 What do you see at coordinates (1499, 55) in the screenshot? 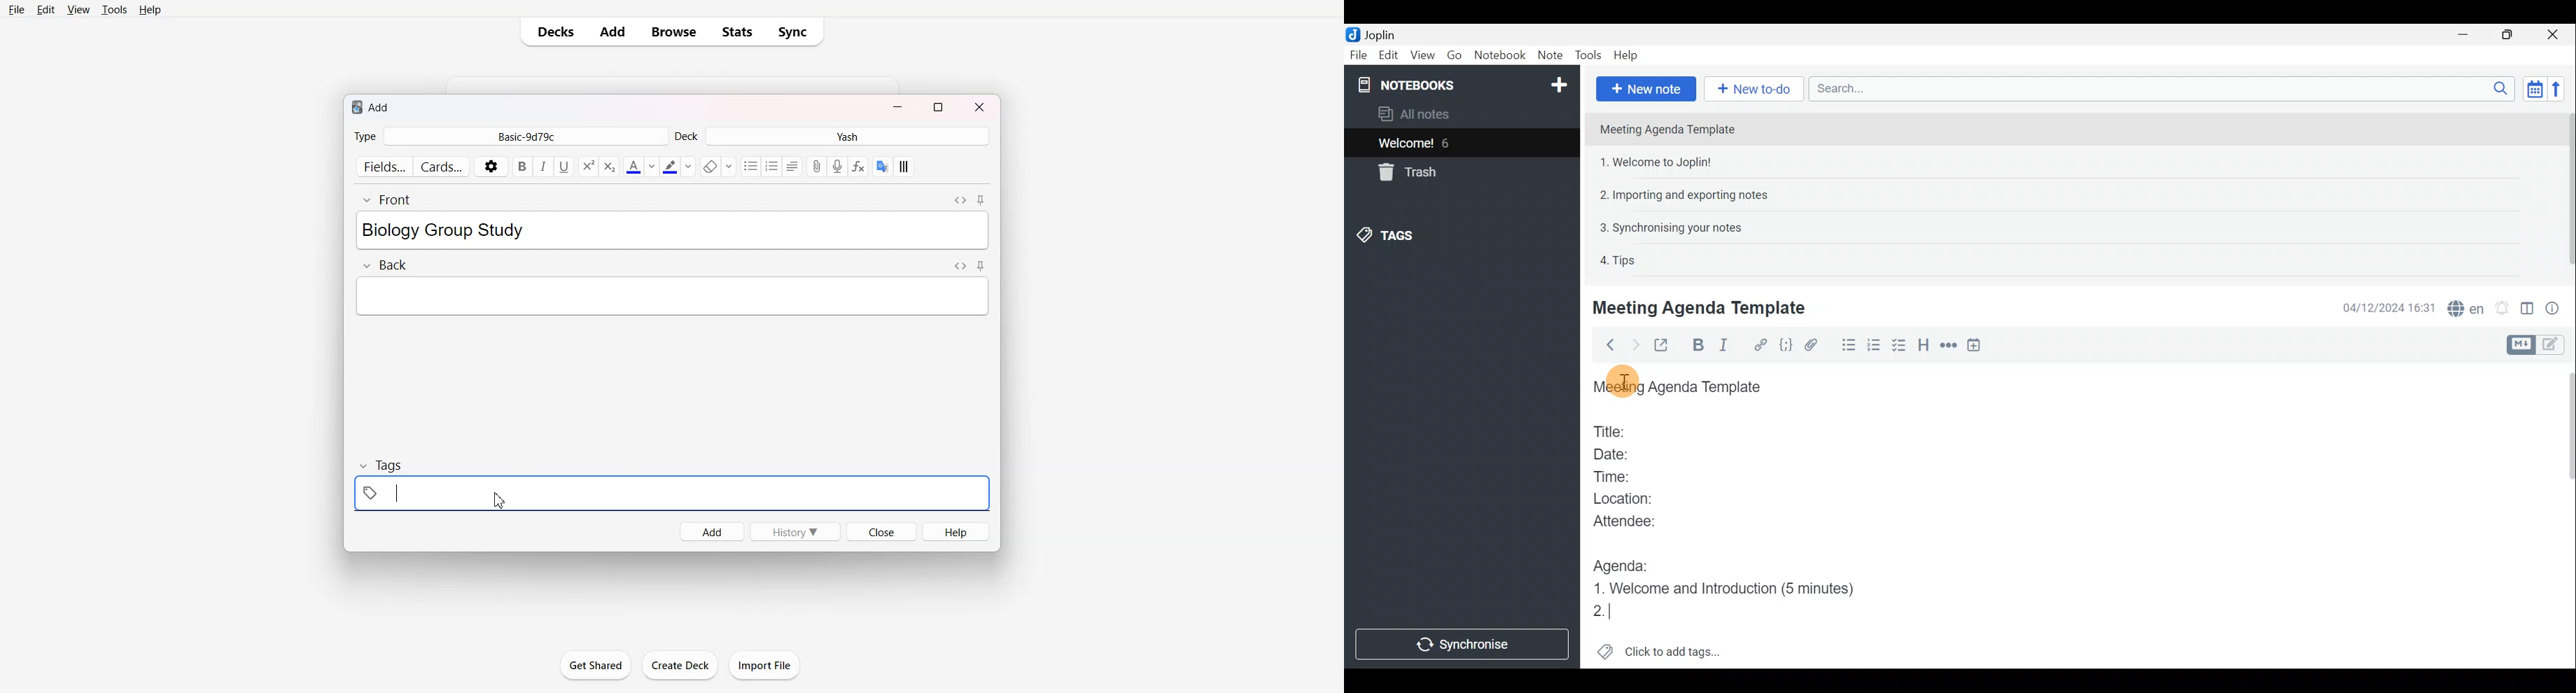
I see `Notebook` at bounding box center [1499, 55].